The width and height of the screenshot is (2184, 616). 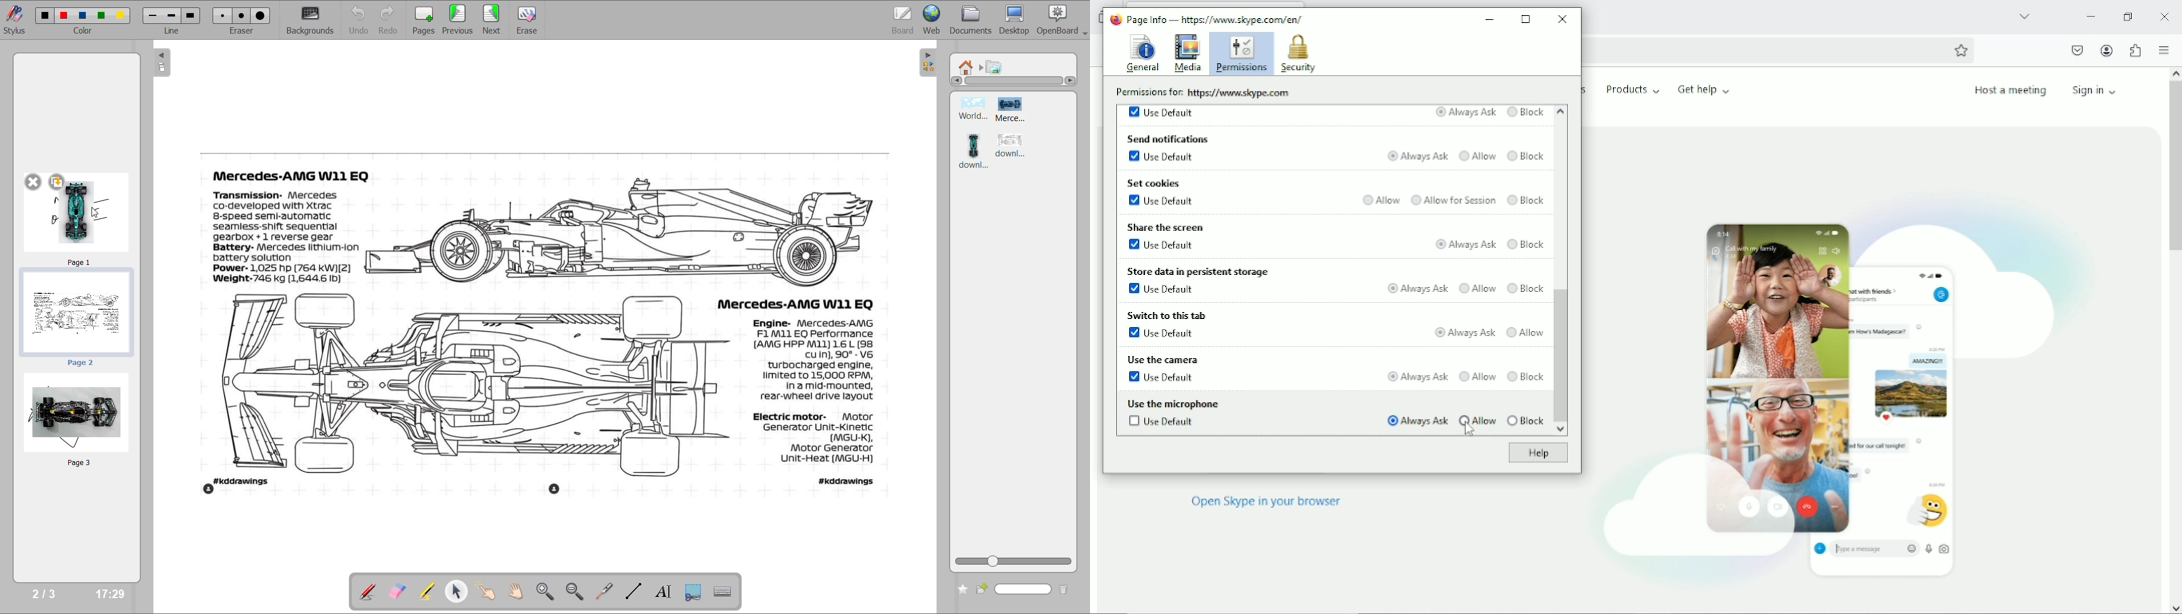 What do you see at coordinates (192, 14) in the screenshot?
I see `Large line` at bounding box center [192, 14].